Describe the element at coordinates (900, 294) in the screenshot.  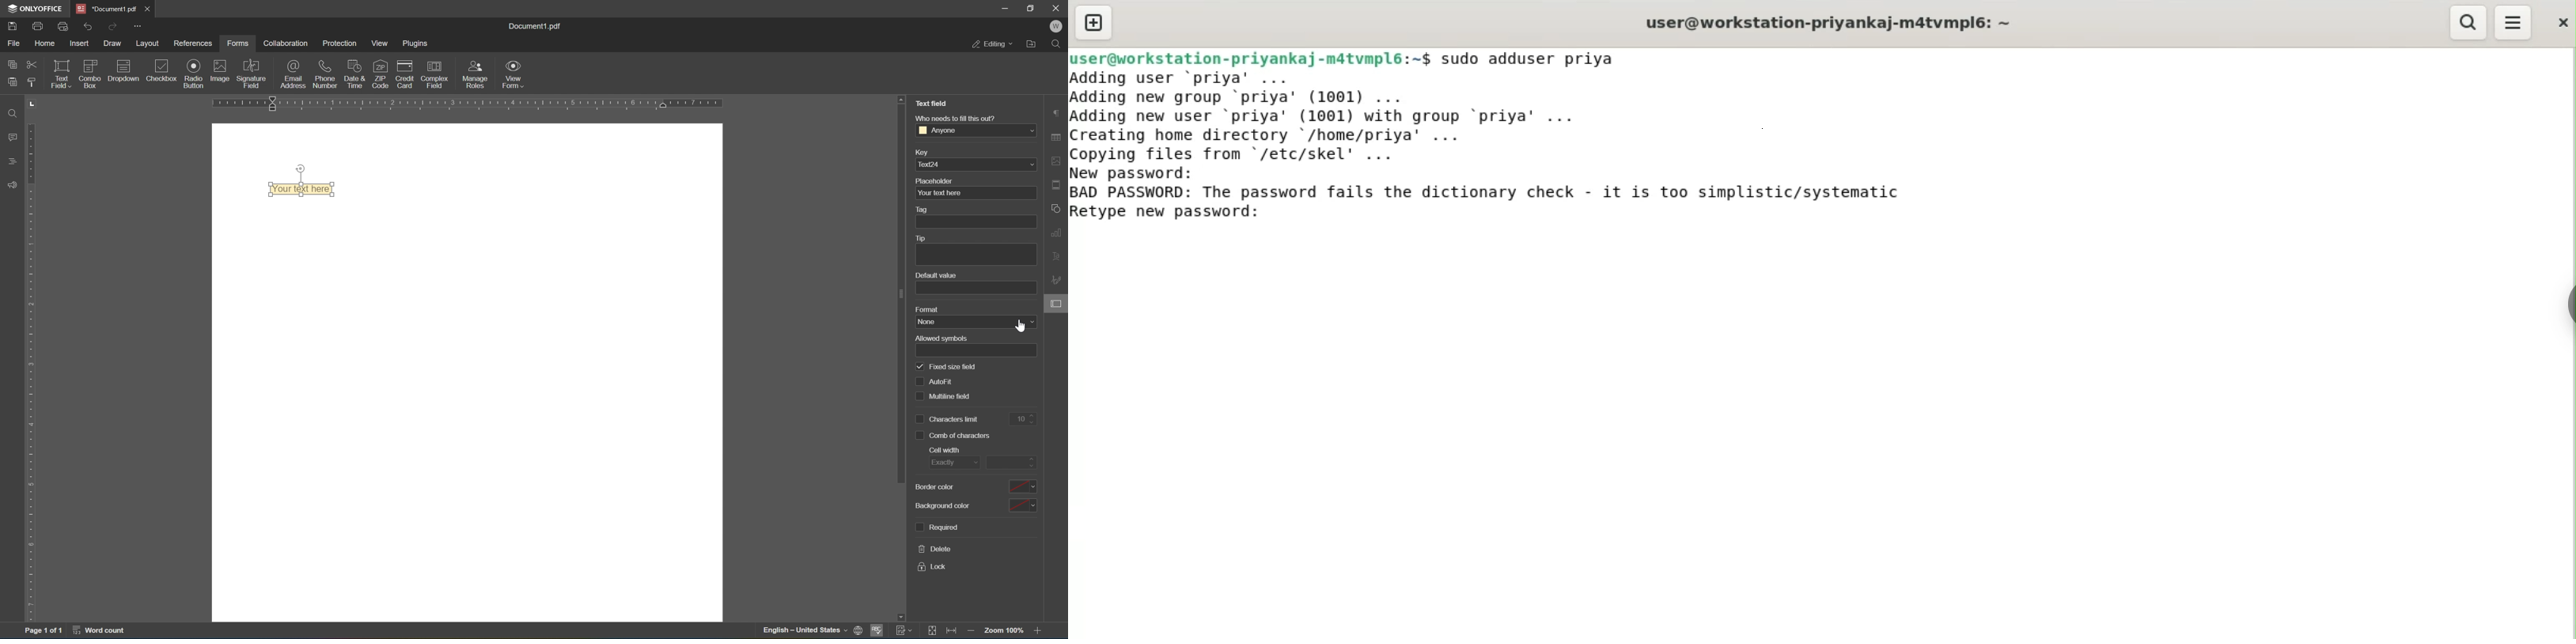
I see `scroll bar` at that location.